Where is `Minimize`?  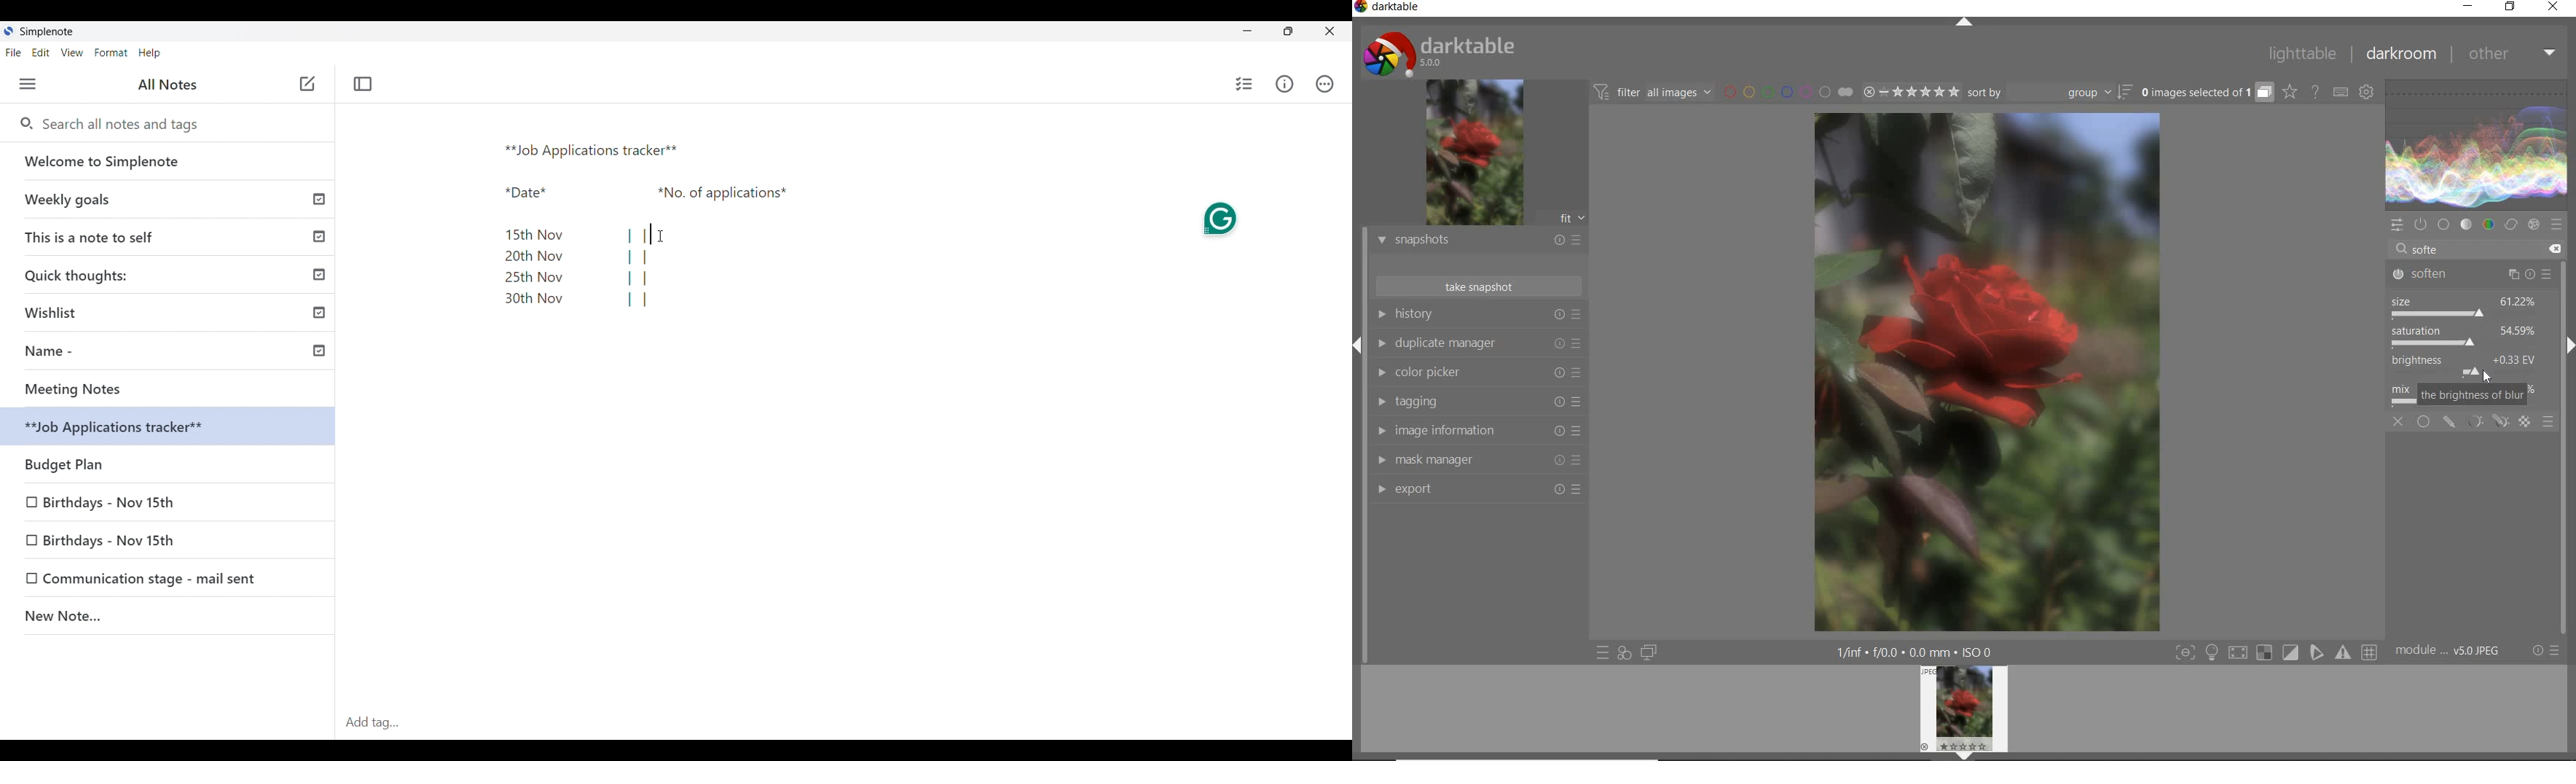
Minimize is located at coordinates (1247, 30).